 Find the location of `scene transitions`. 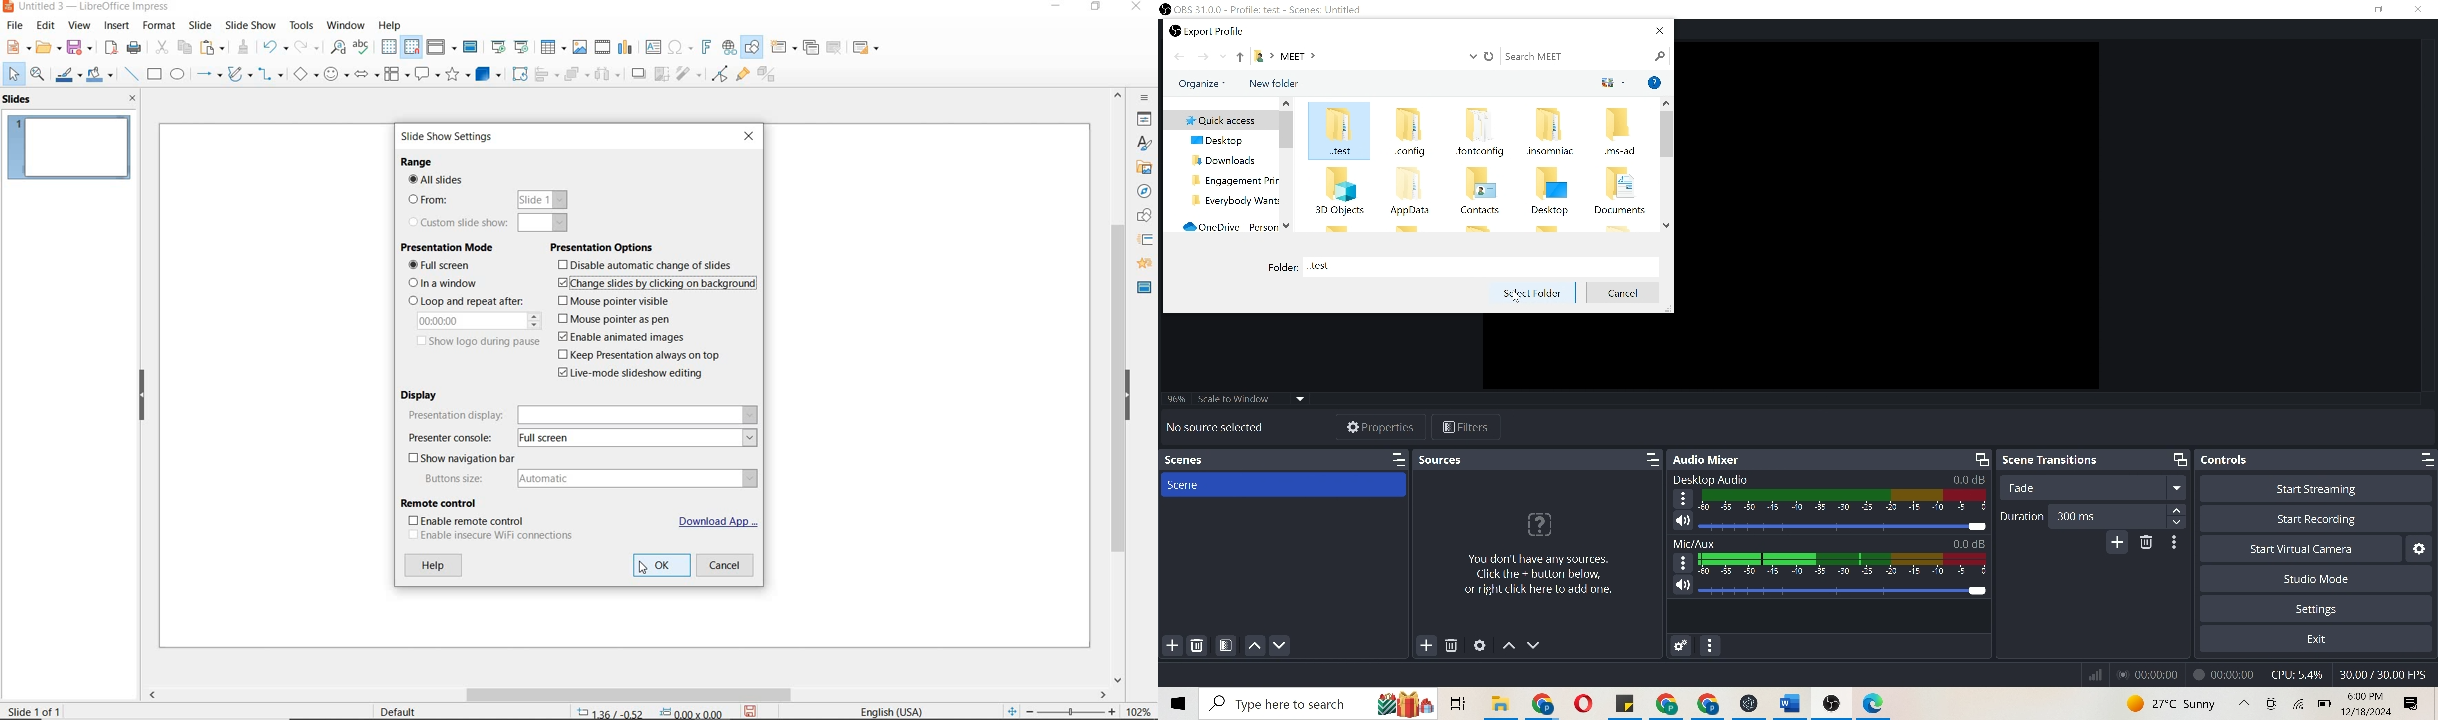

scene transitions is located at coordinates (2055, 460).